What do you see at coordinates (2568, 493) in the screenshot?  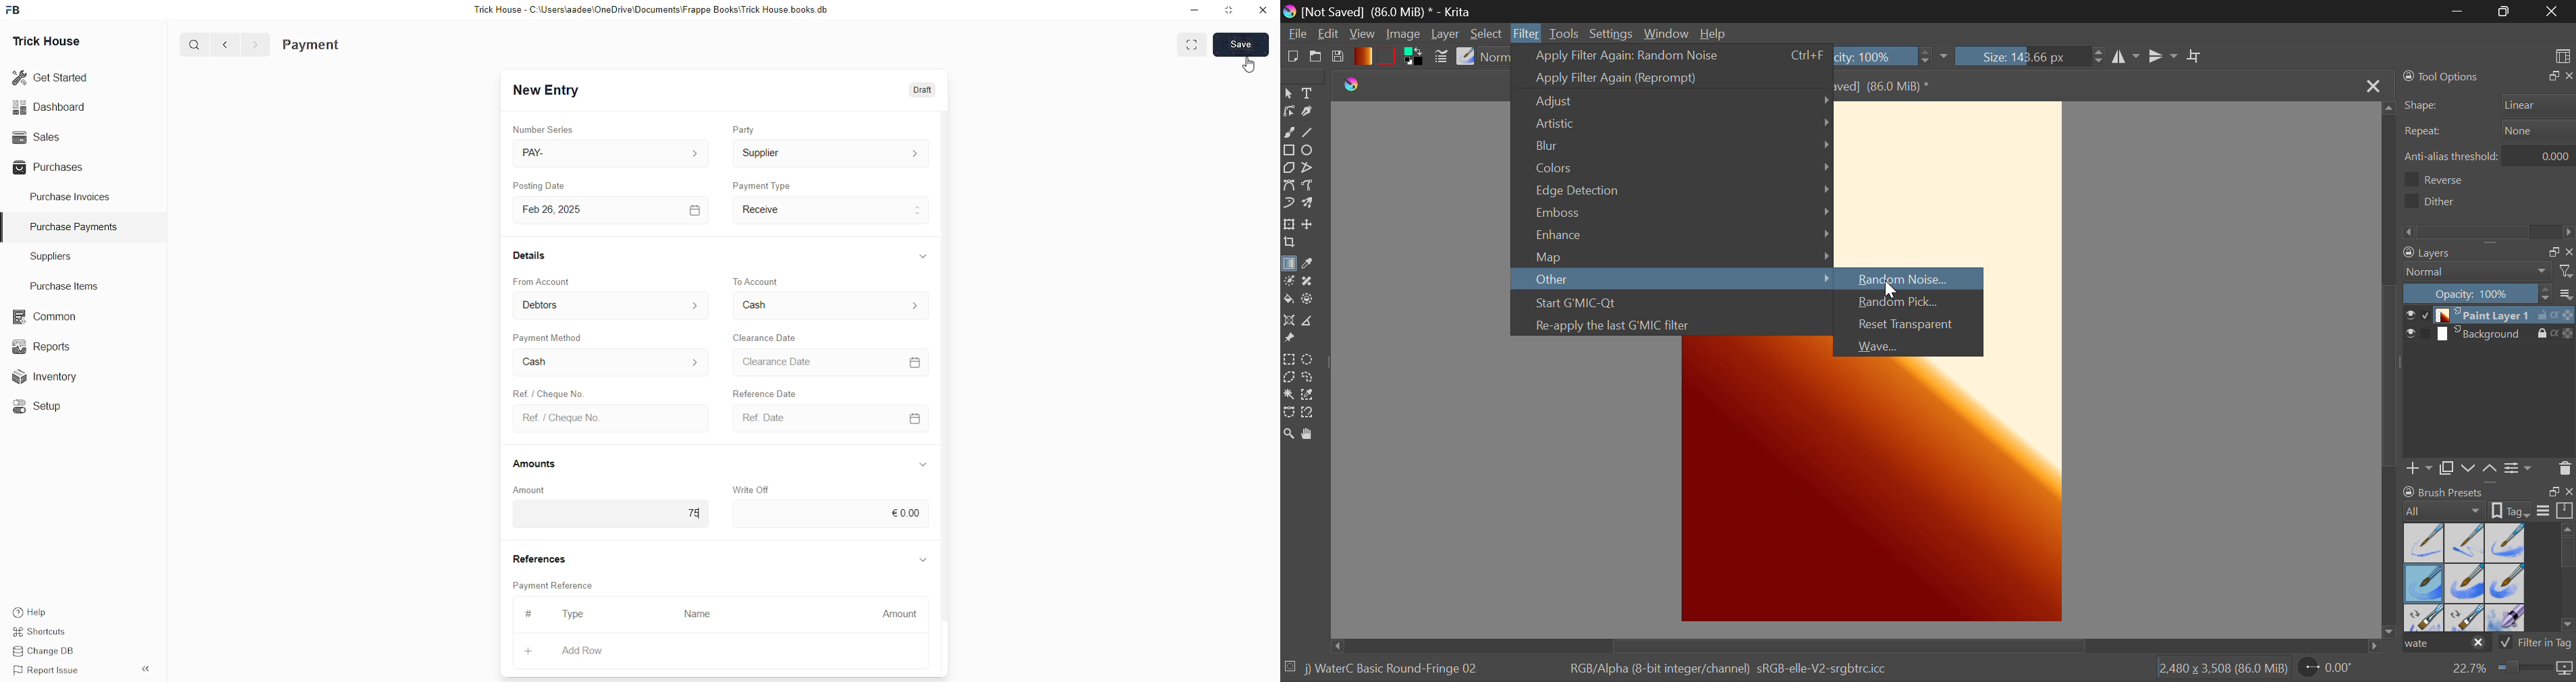 I see `close` at bounding box center [2568, 493].